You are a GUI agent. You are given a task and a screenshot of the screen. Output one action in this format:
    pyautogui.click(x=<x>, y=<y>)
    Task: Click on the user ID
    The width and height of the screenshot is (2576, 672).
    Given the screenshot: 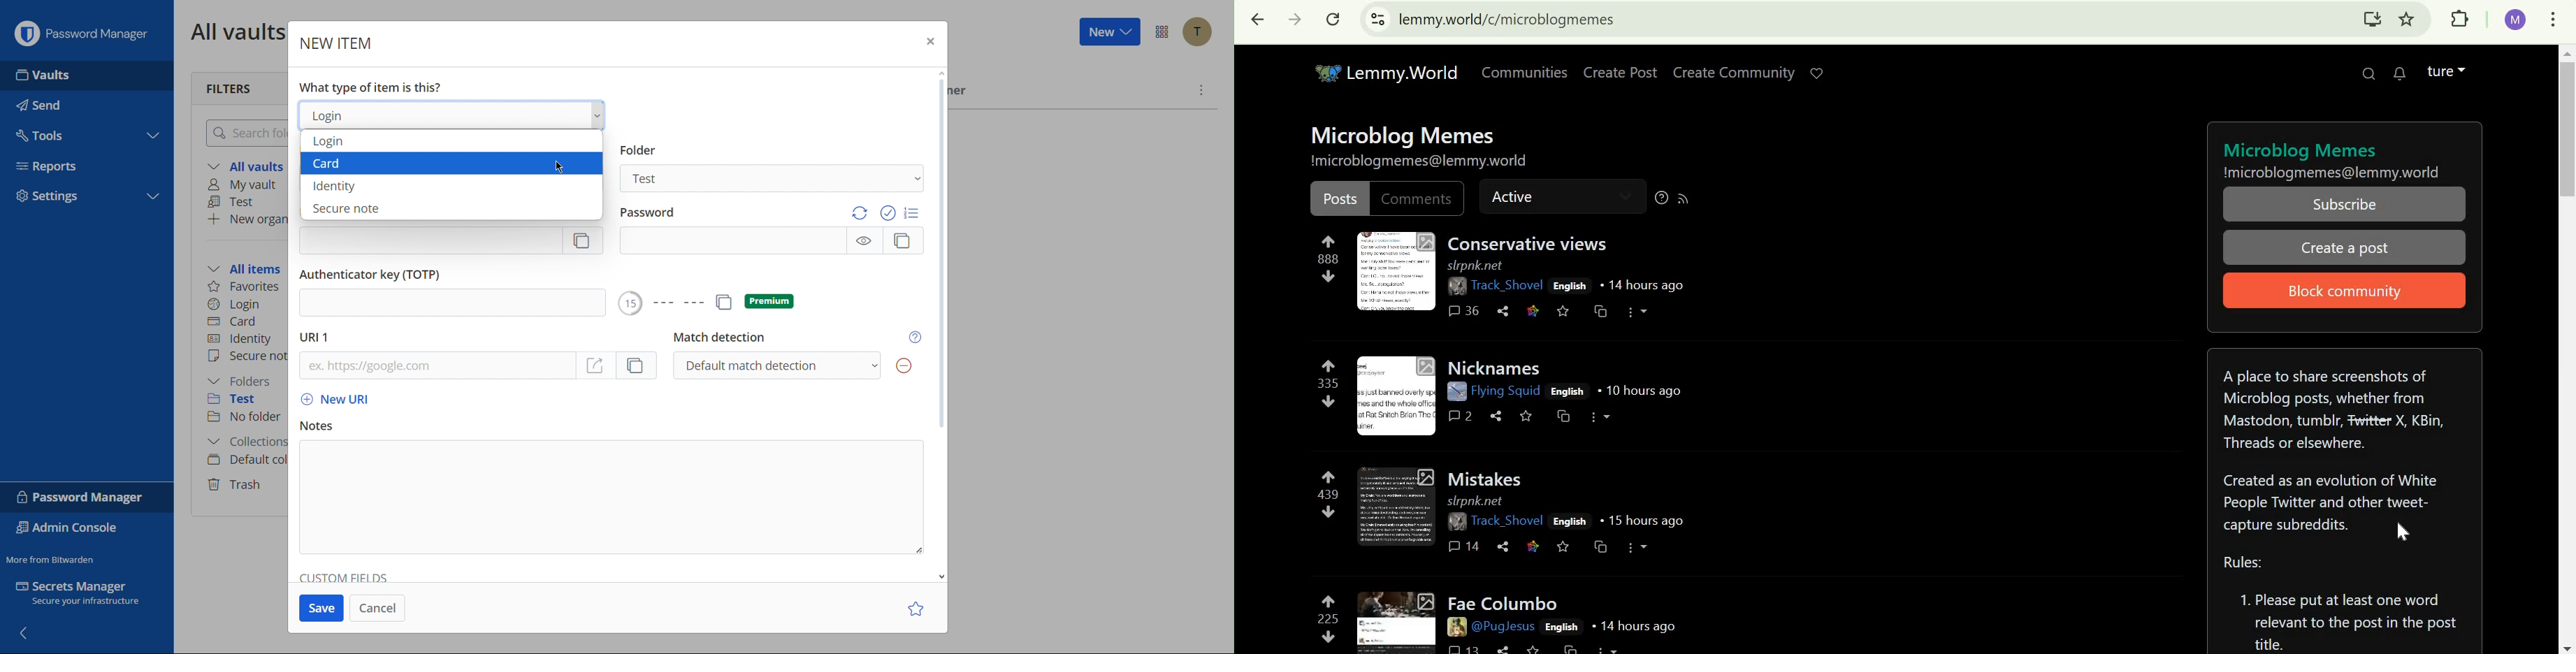 What is the action you would take?
    pyautogui.click(x=1506, y=286)
    